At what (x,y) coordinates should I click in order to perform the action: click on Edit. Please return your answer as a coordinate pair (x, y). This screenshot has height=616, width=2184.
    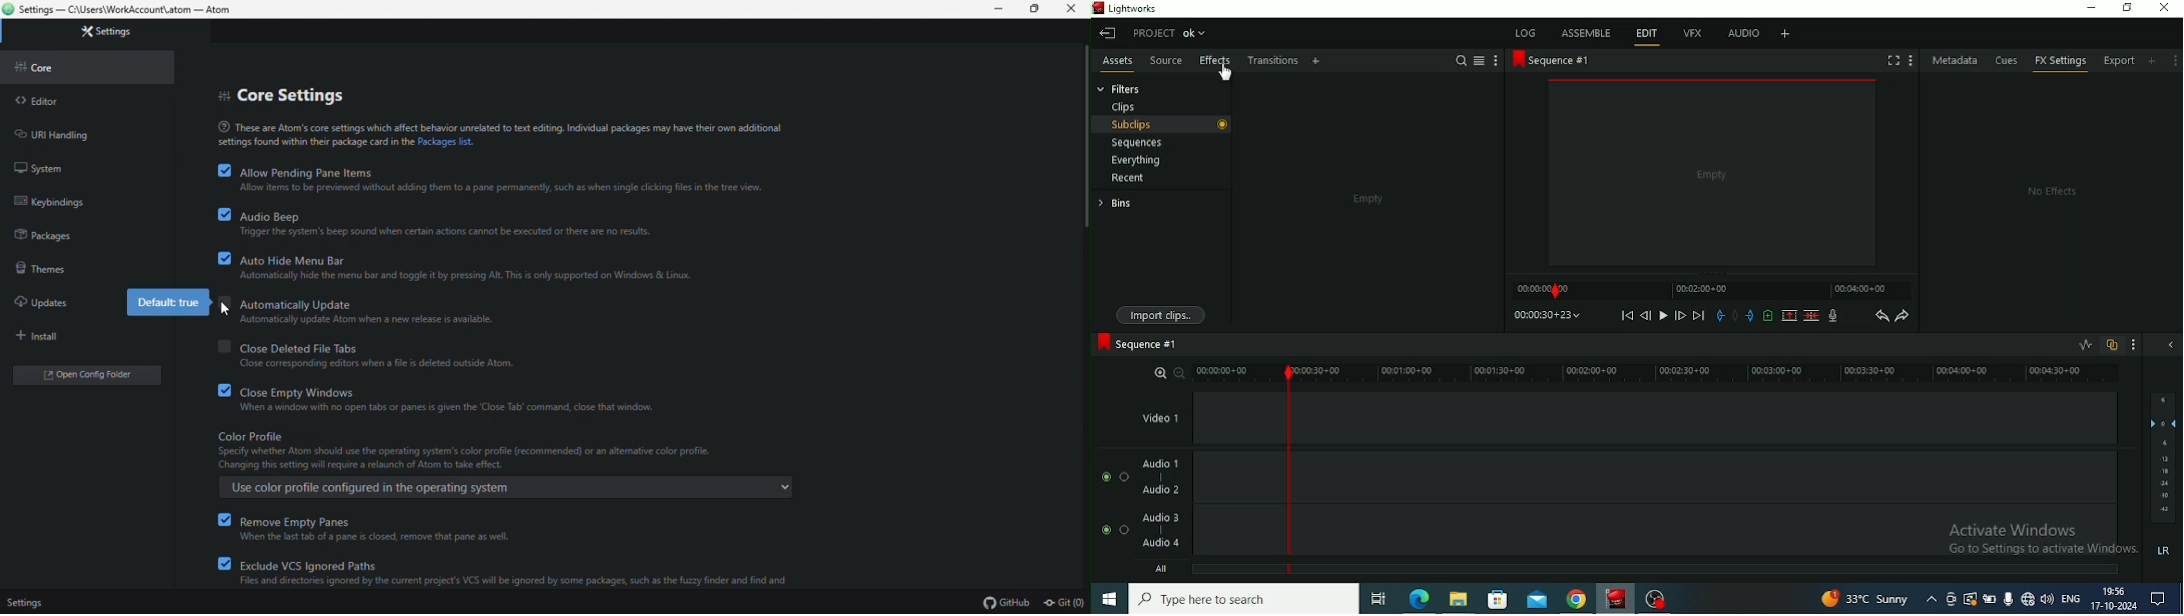
    Looking at the image, I should click on (1646, 35).